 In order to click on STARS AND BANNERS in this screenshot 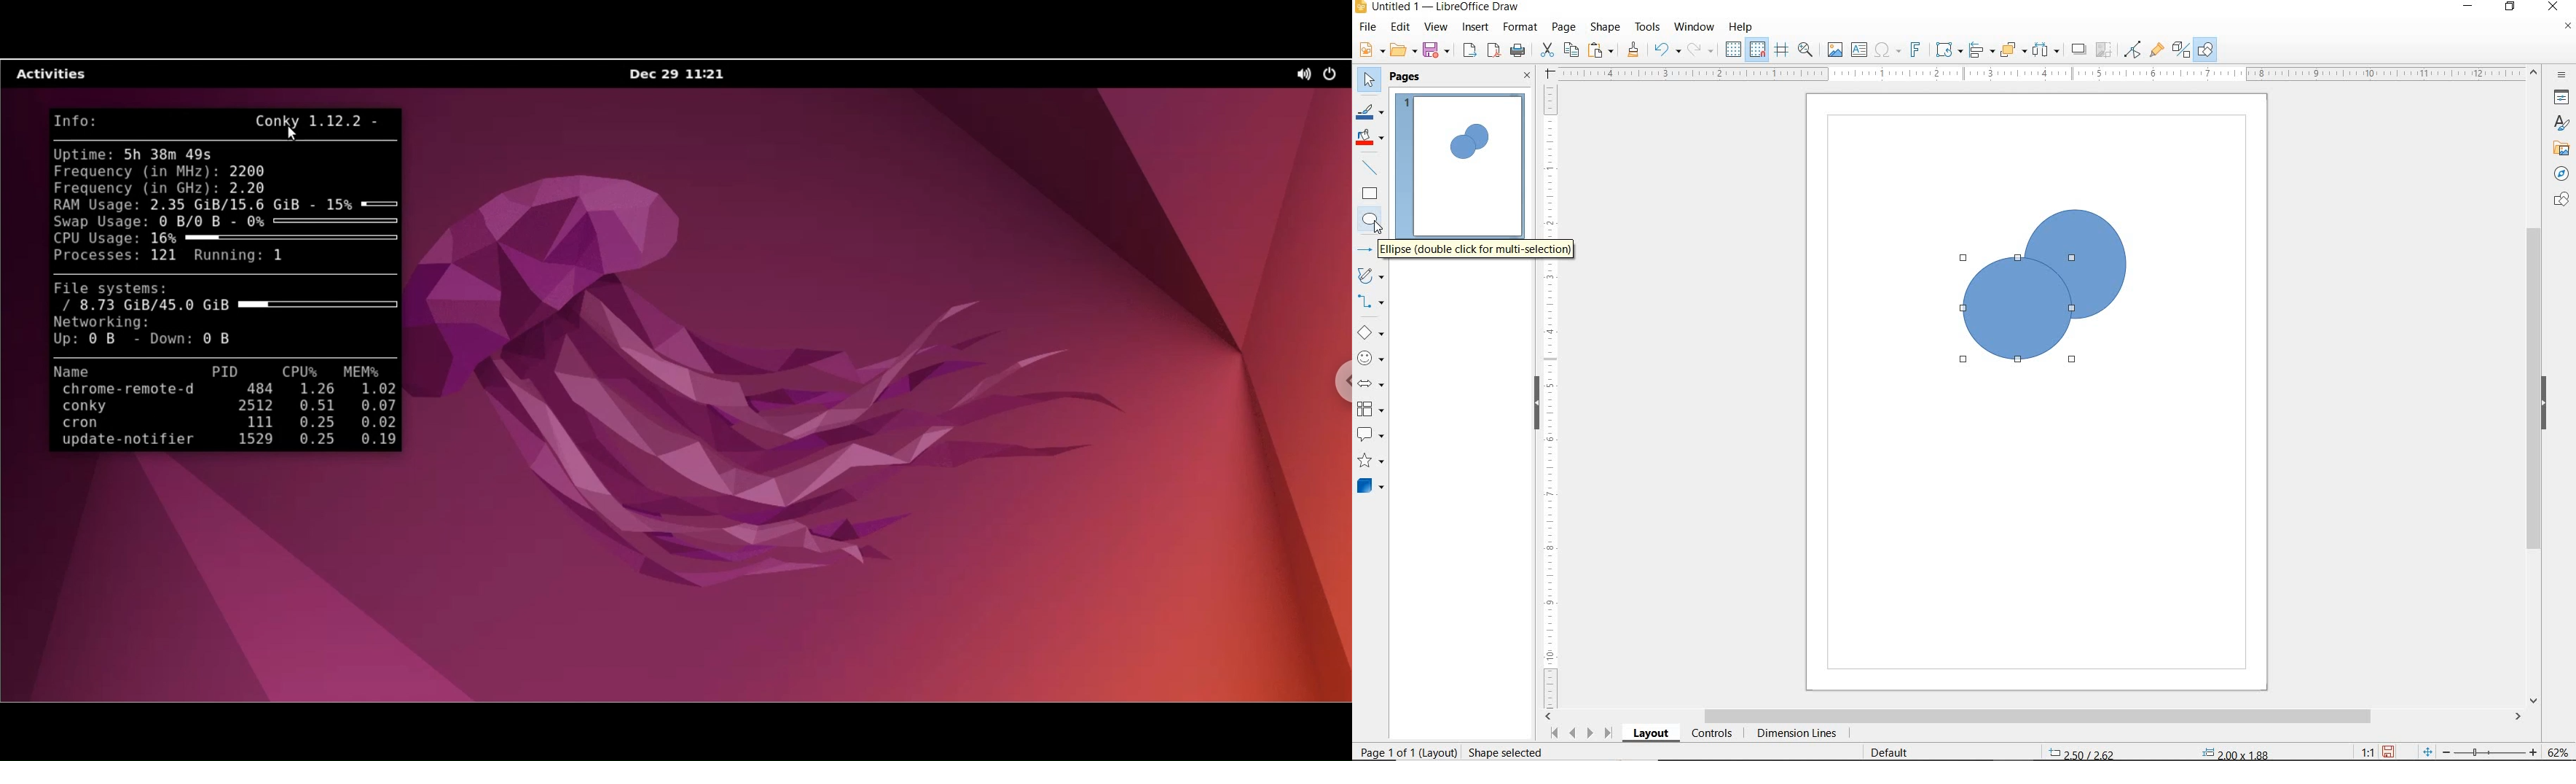, I will do `click(1370, 462)`.